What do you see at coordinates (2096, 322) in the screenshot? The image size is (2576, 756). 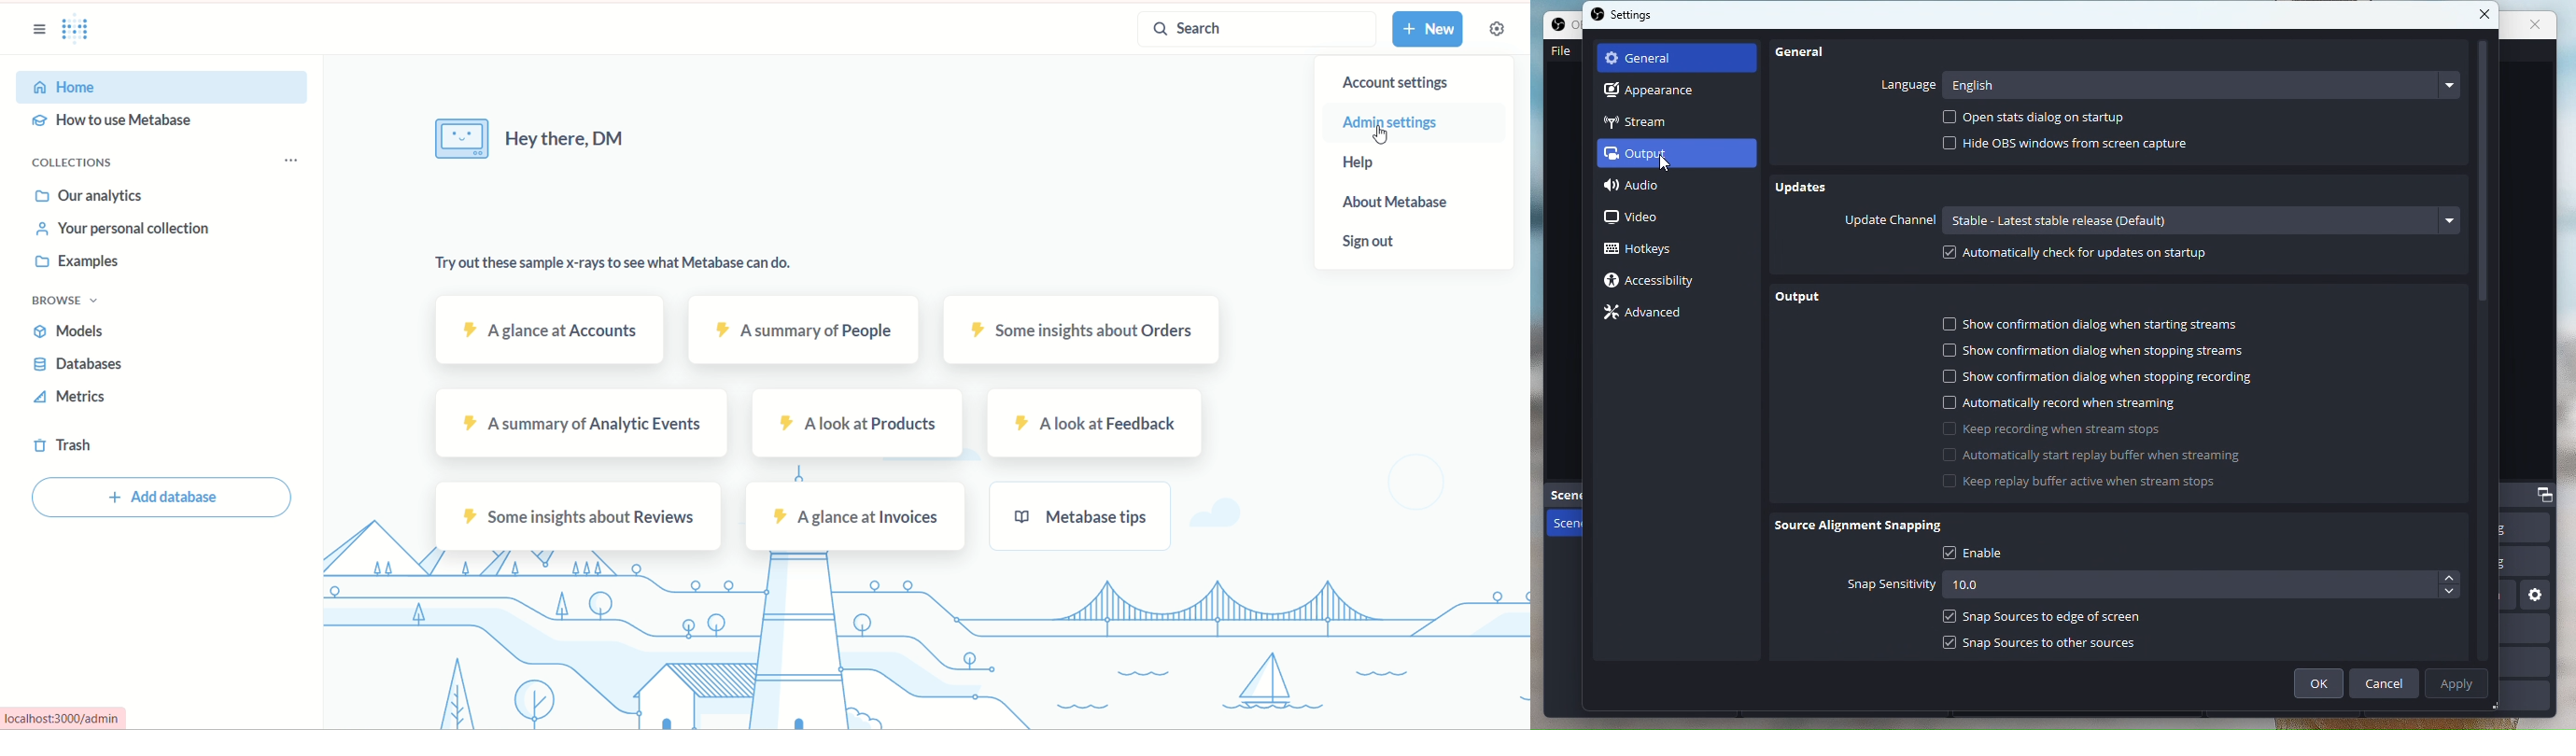 I see `Show confirmation dialog when starting streams` at bounding box center [2096, 322].